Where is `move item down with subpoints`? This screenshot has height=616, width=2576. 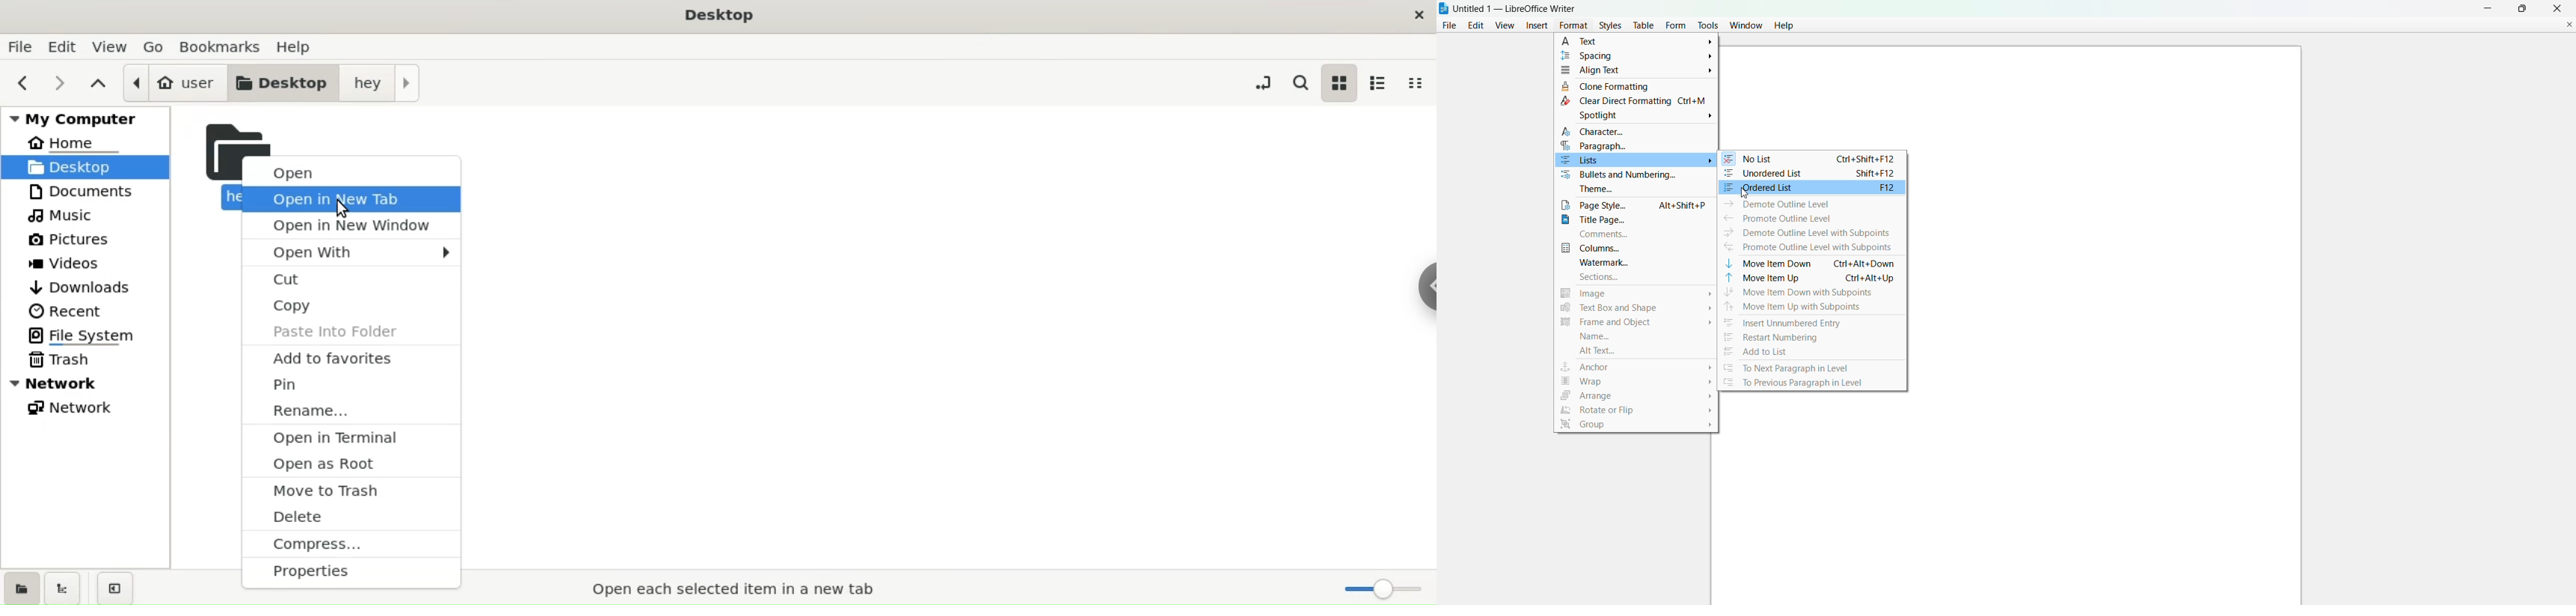 move item down with subpoints is located at coordinates (1801, 292).